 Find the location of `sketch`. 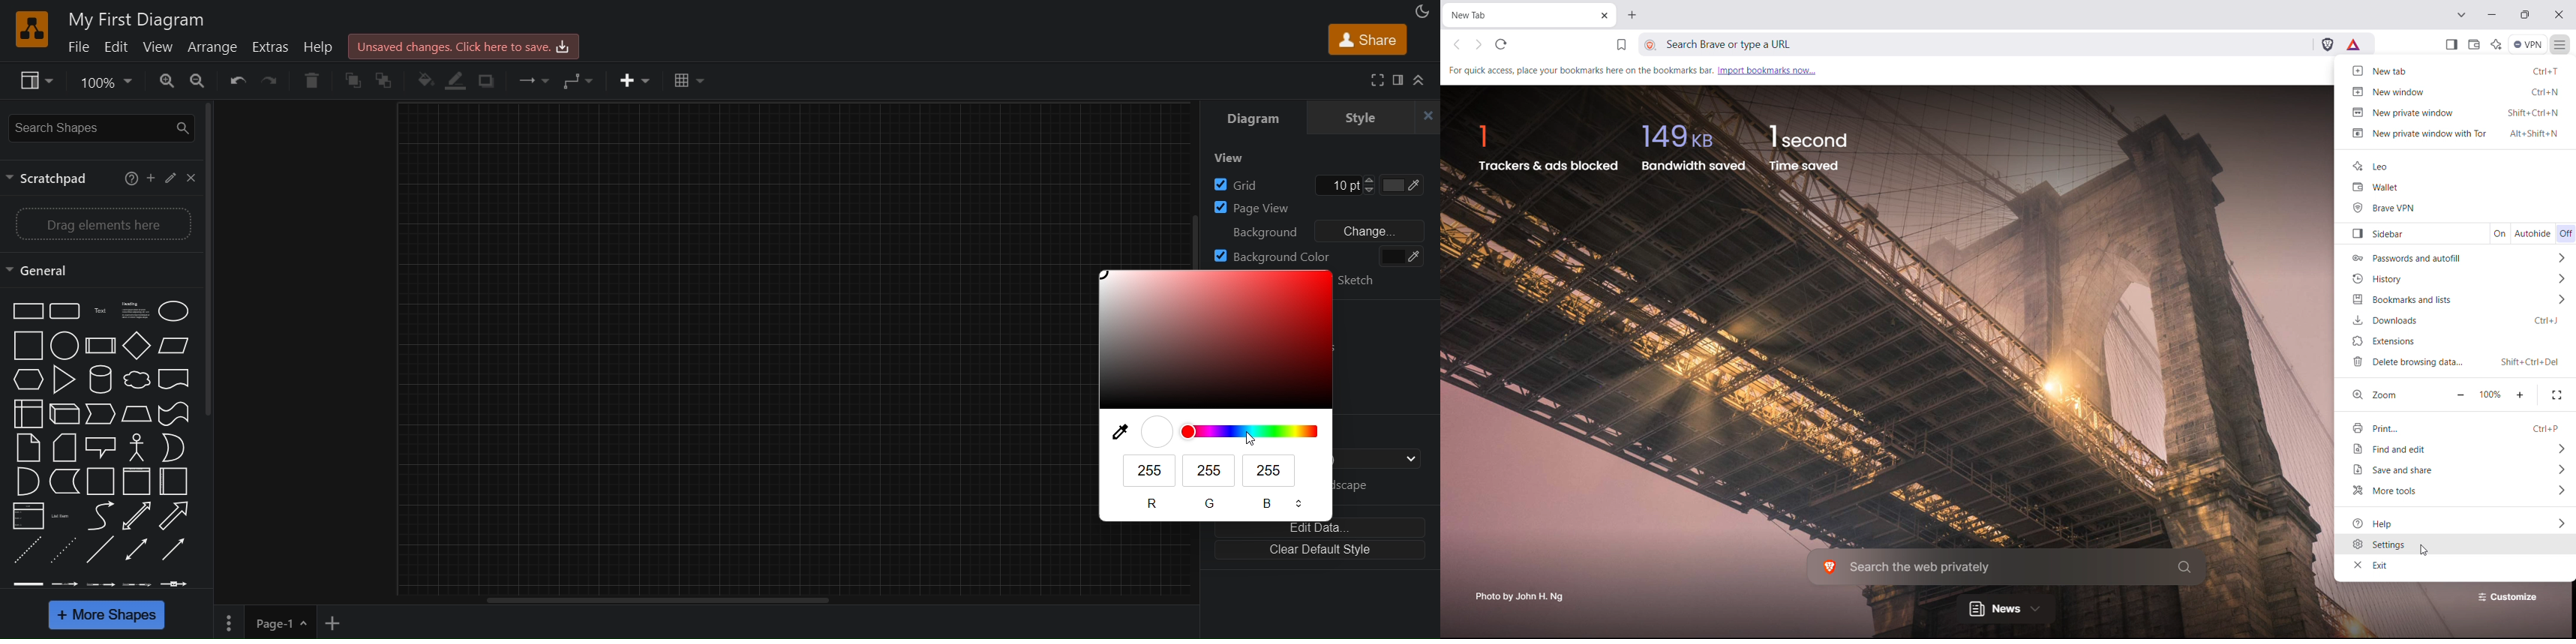

sketch is located at coordinates (1375, 283).